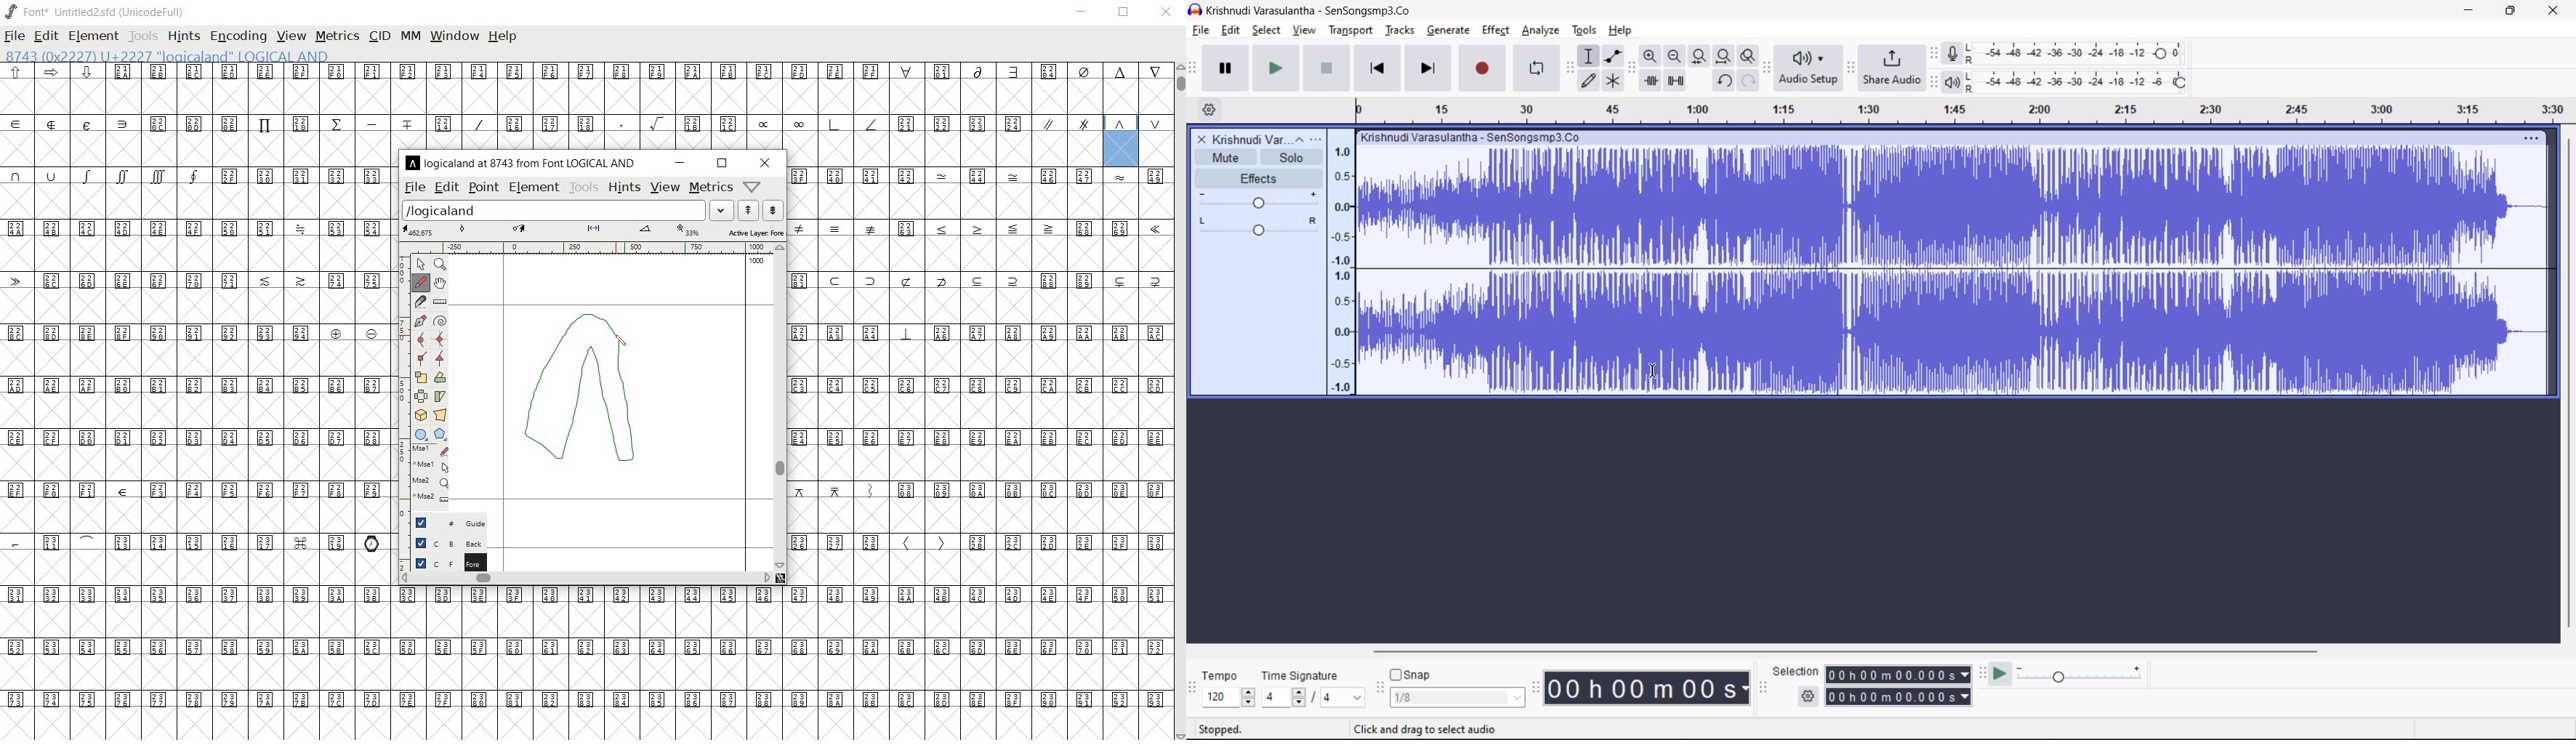  I want to click on enable looping, so click(1538, 68).